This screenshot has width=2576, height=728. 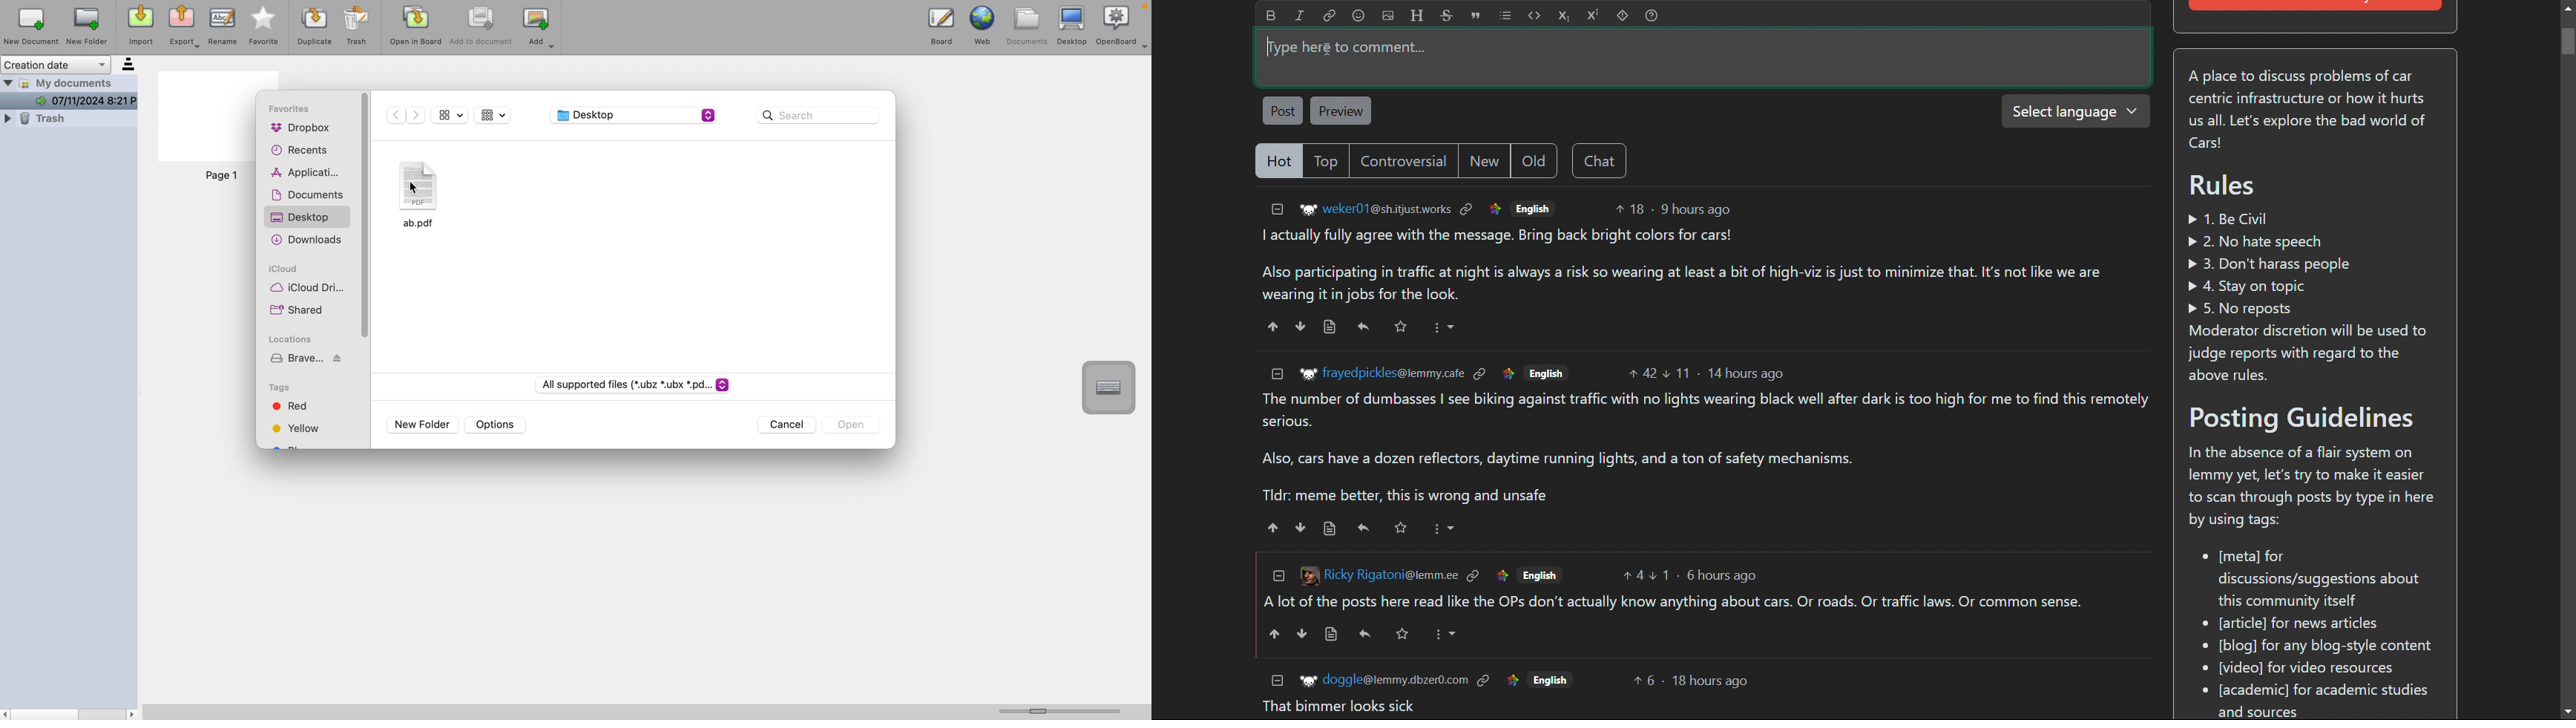 What do you see at coordinates (1444, 528) in the screenshot?
I see `More` at bounding box center [1444, 528].